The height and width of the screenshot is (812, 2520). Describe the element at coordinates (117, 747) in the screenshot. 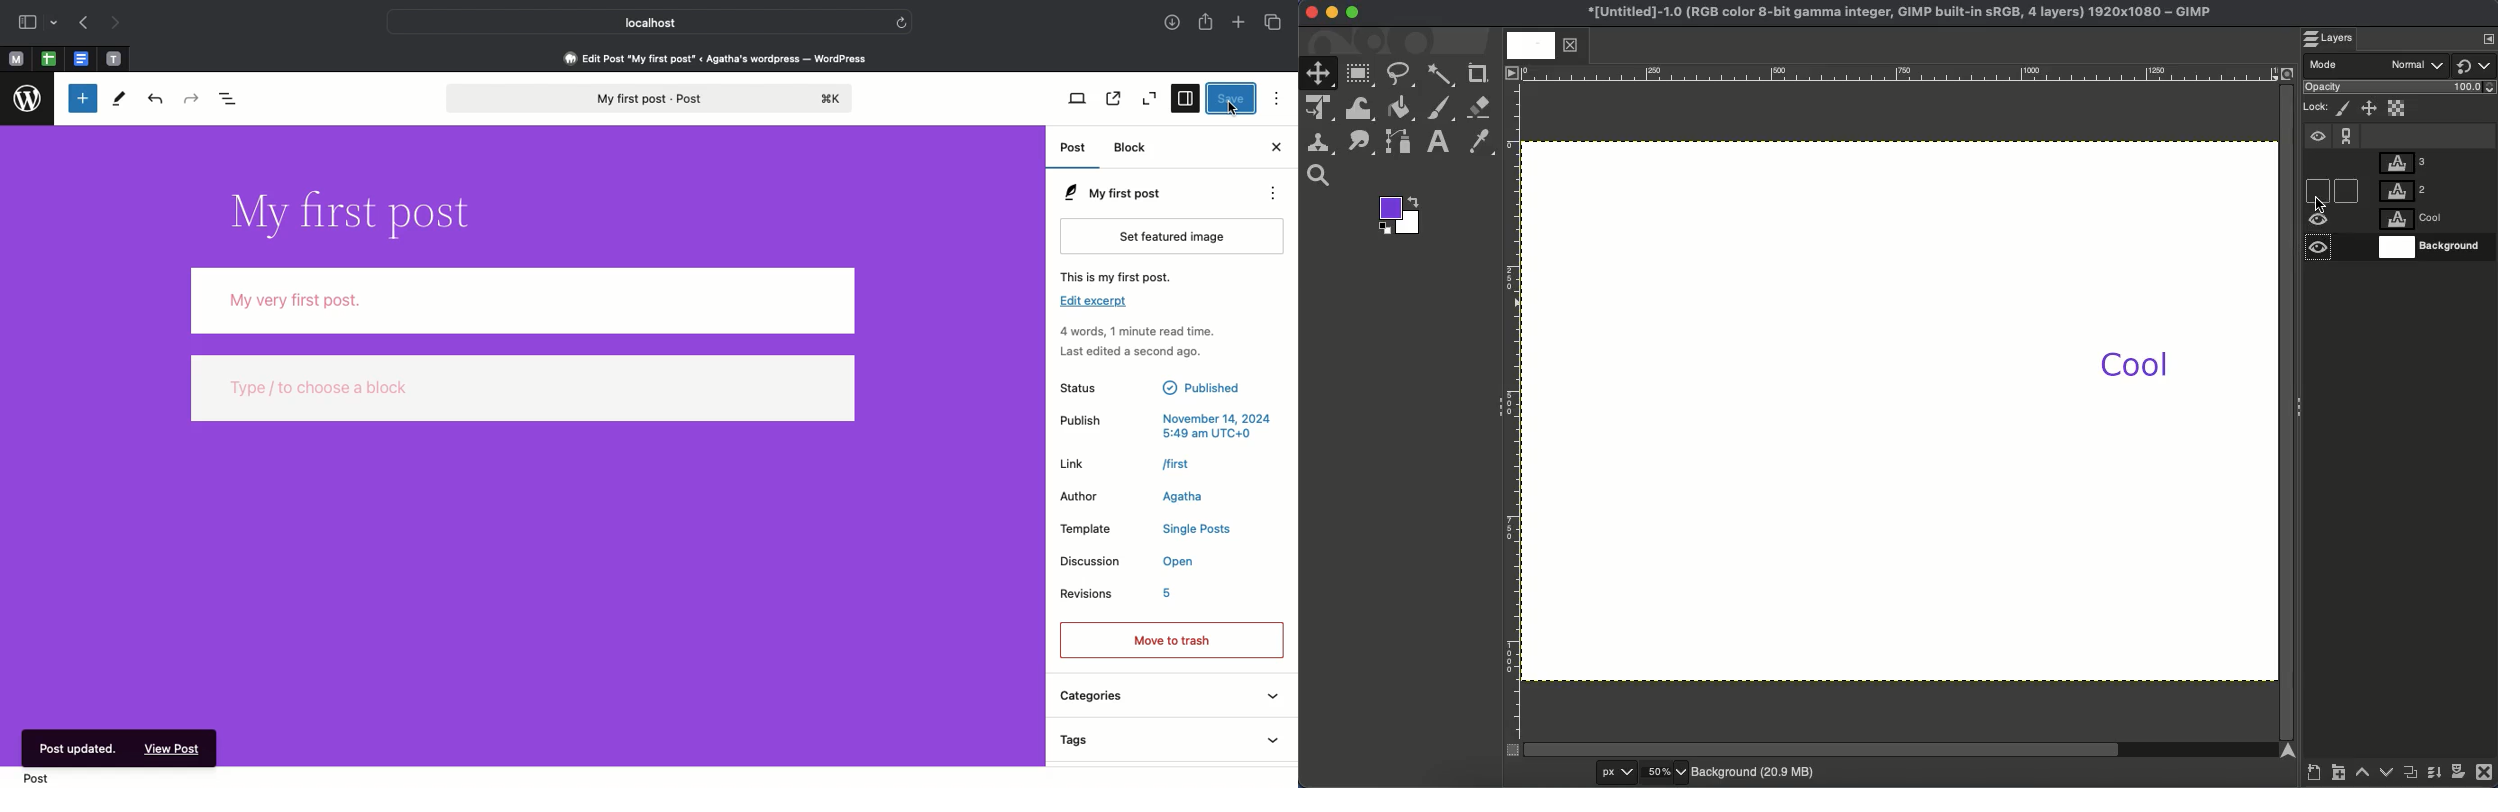

I see `Post updated` at that location.